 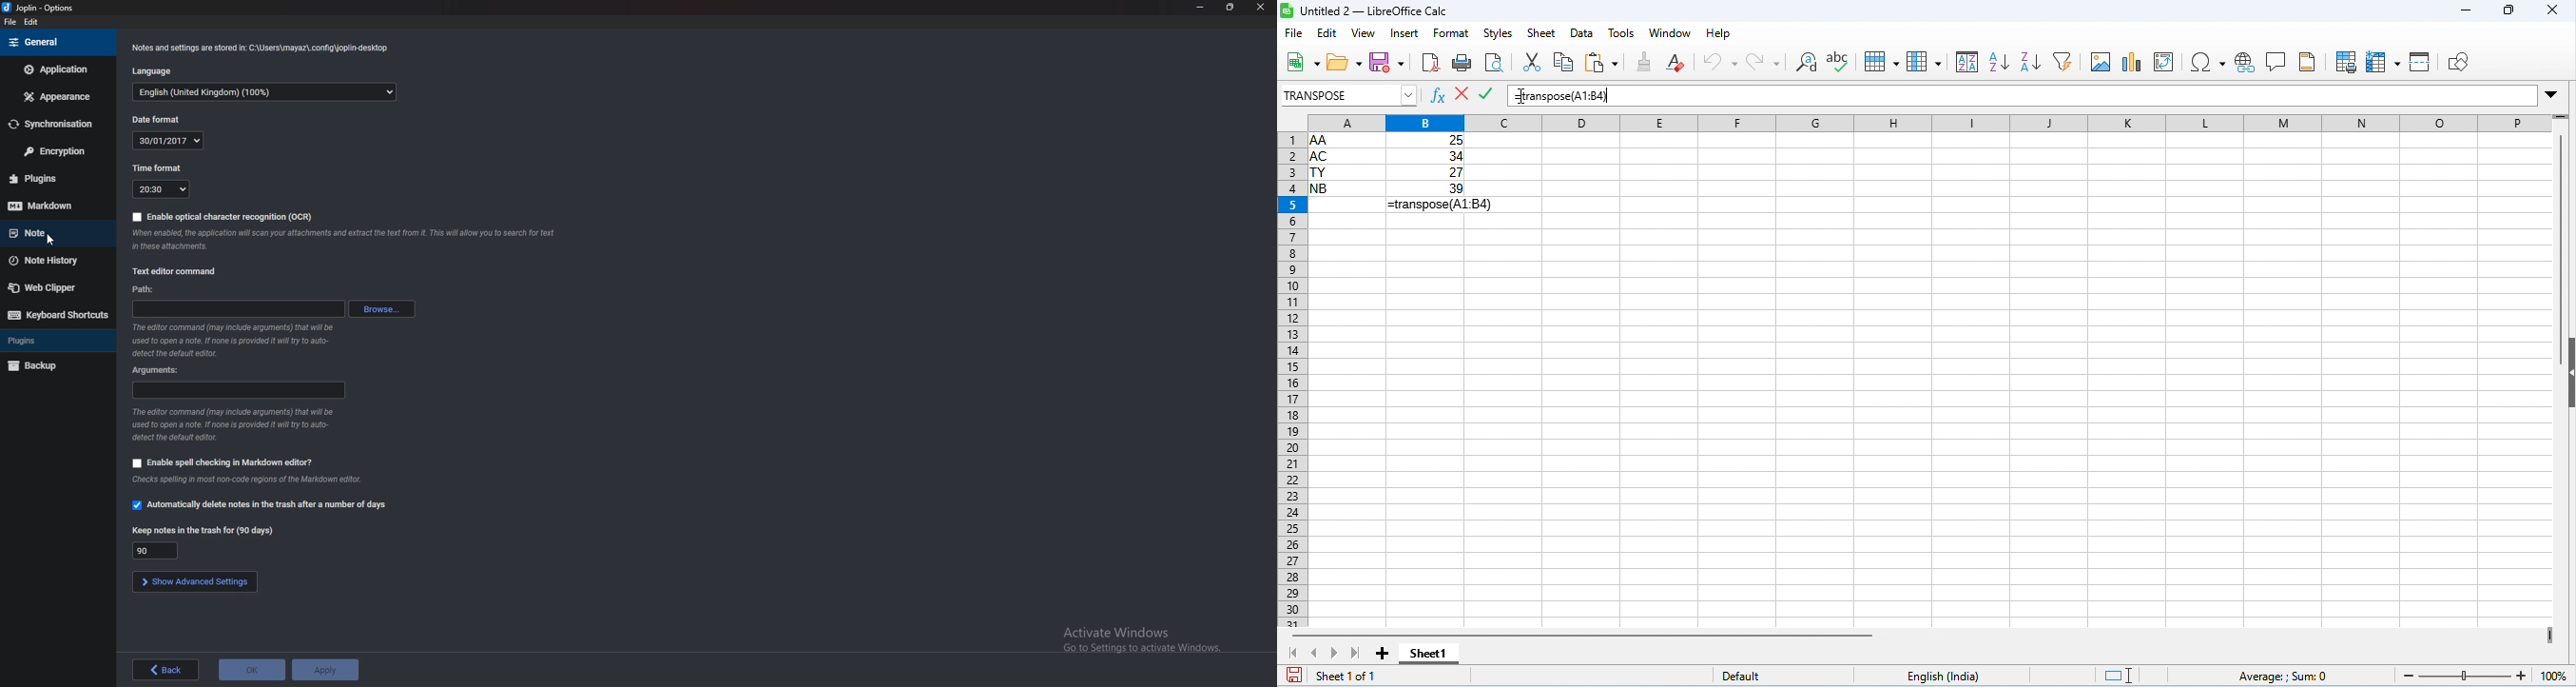 I want to click on Back up, so click(x=55, y=366).